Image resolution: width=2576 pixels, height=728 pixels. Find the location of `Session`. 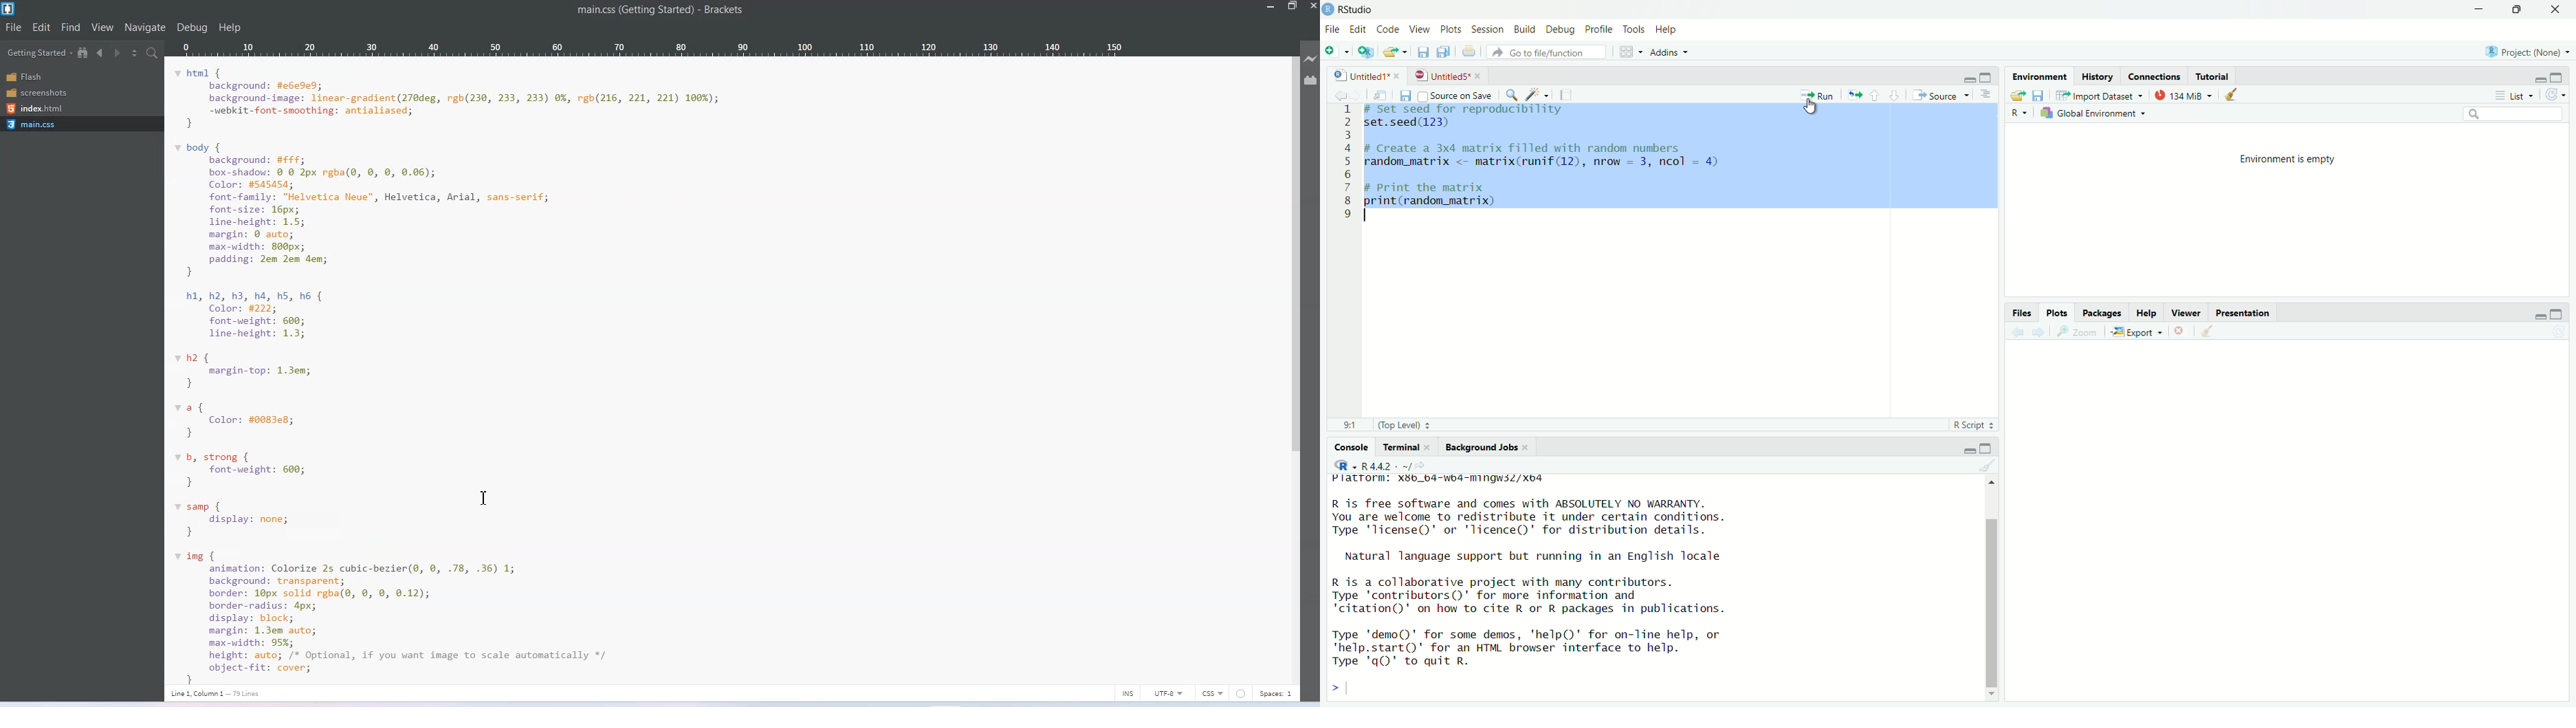

Session is located at coordinates (1491, 31).